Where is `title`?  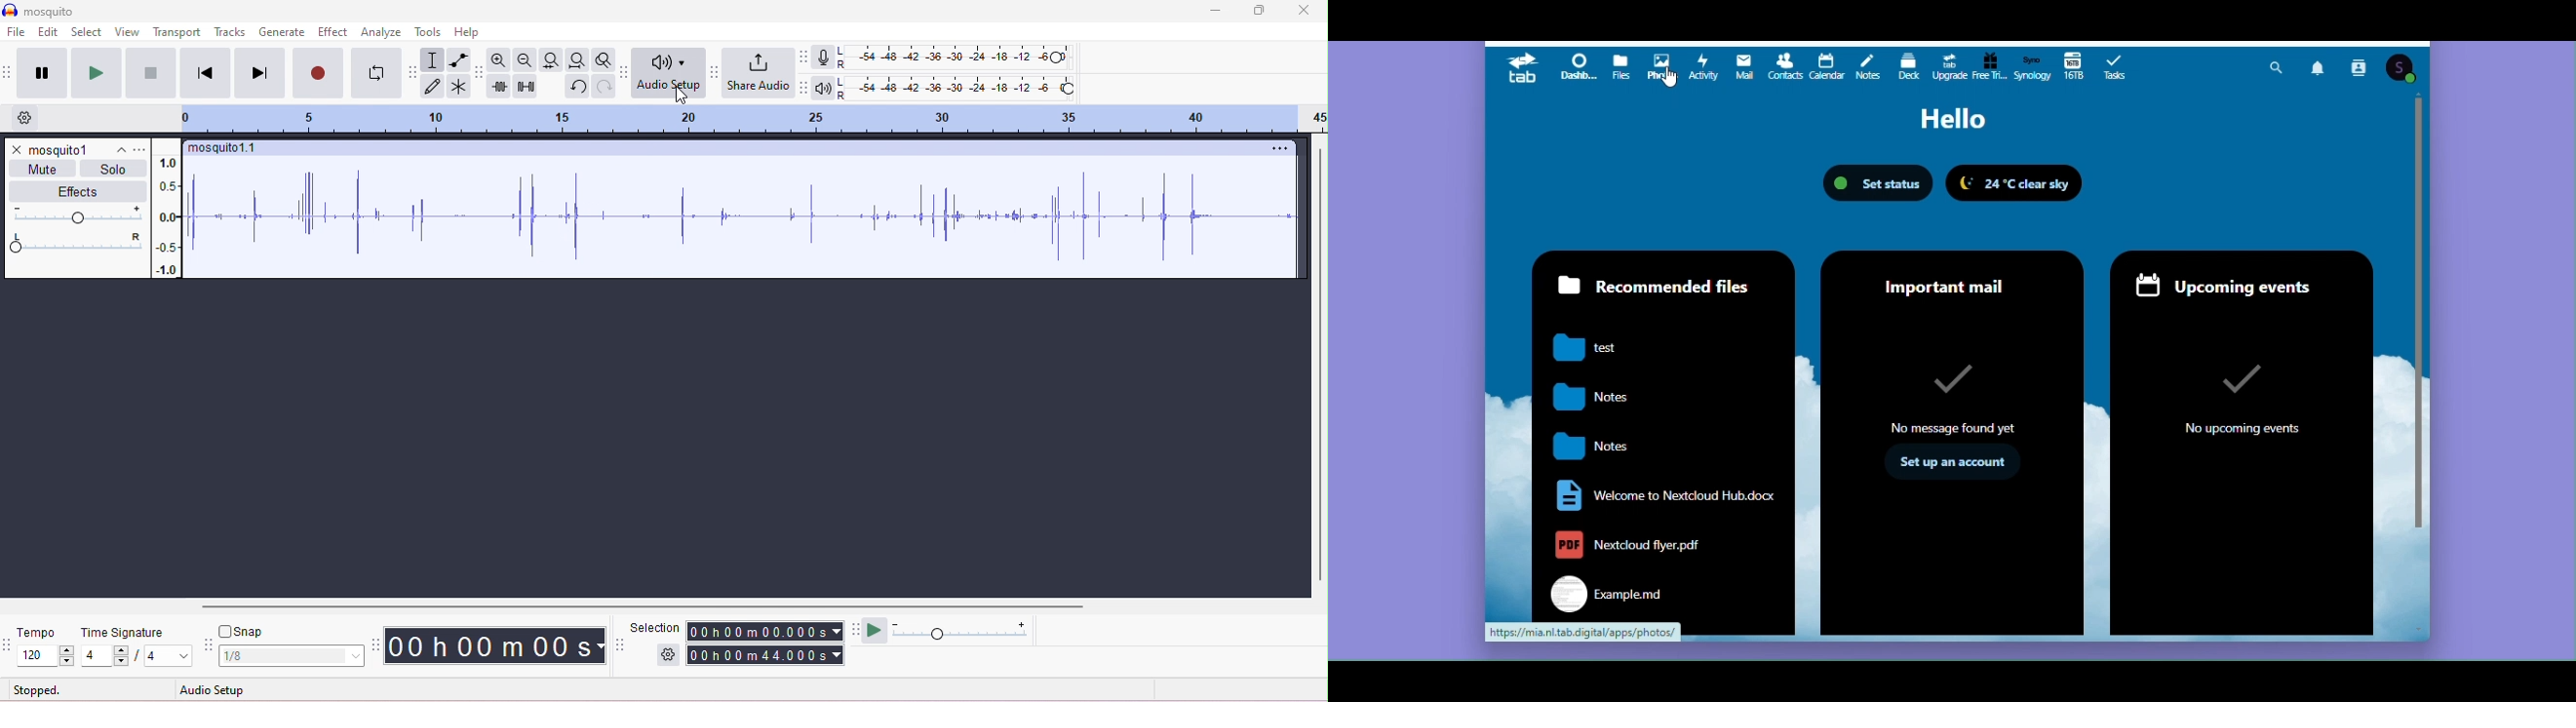 title is located at coordinates (38, 10).